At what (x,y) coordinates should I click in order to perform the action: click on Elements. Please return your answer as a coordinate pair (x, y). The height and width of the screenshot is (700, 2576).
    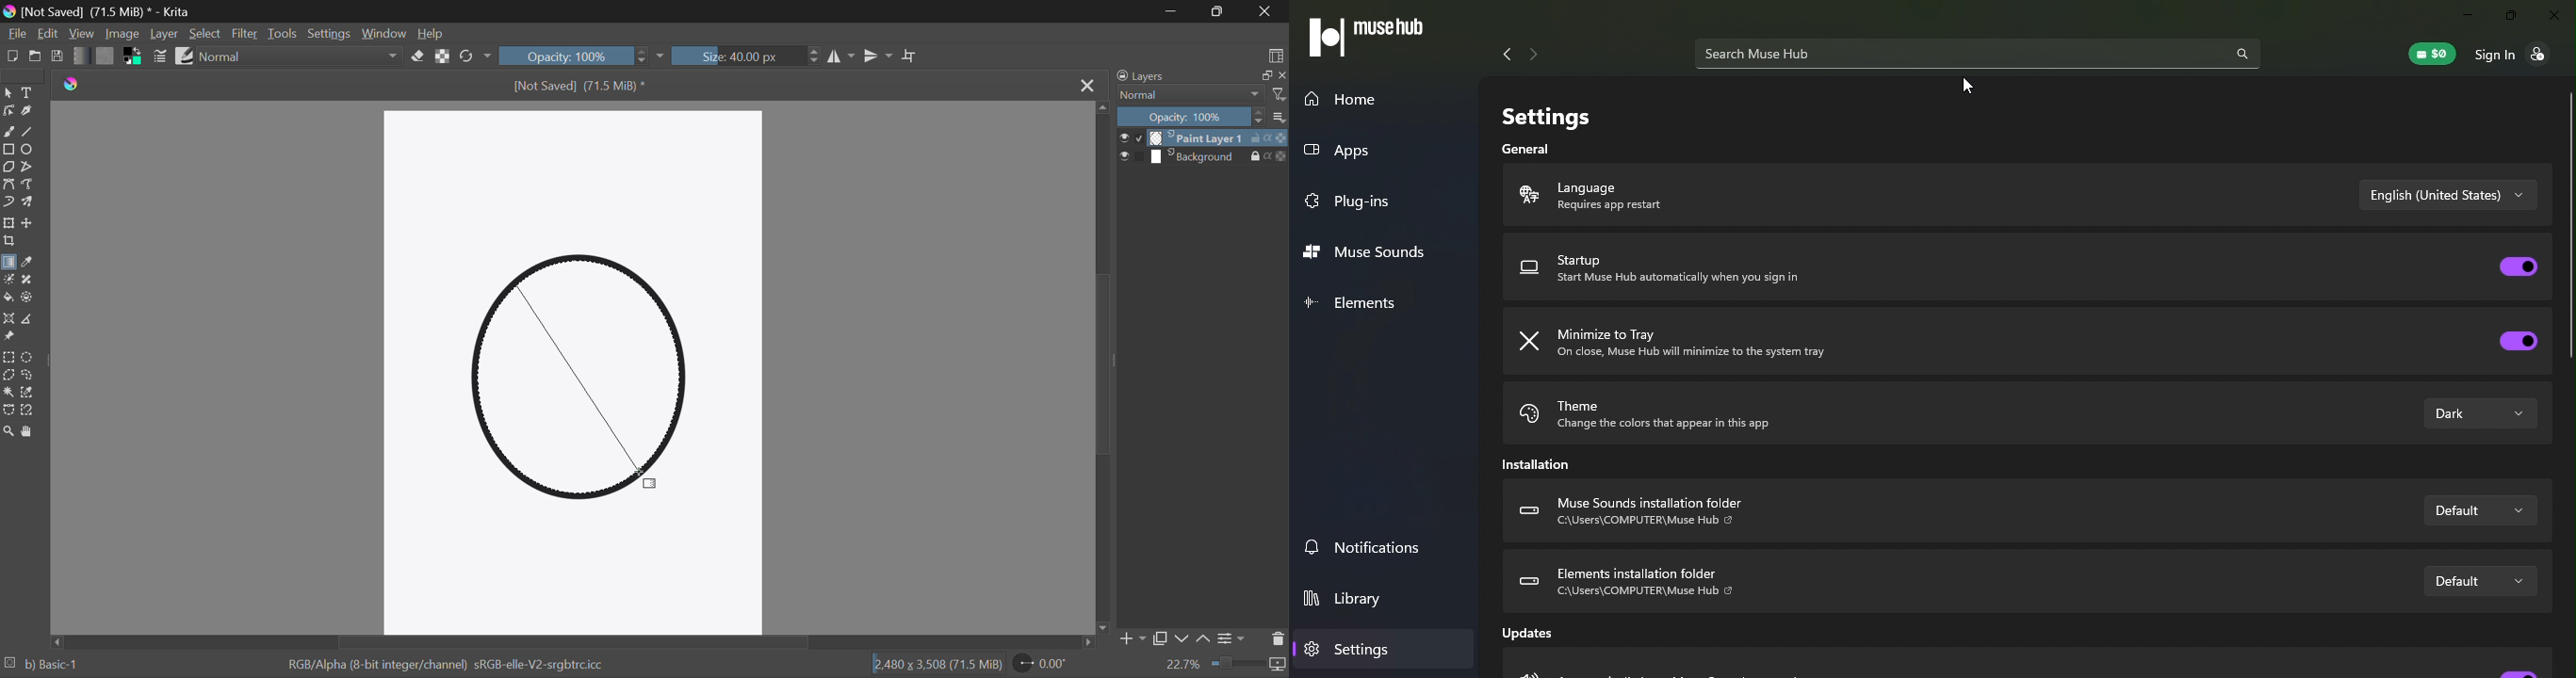
    Looking at the image, I should click on (1354, 300).